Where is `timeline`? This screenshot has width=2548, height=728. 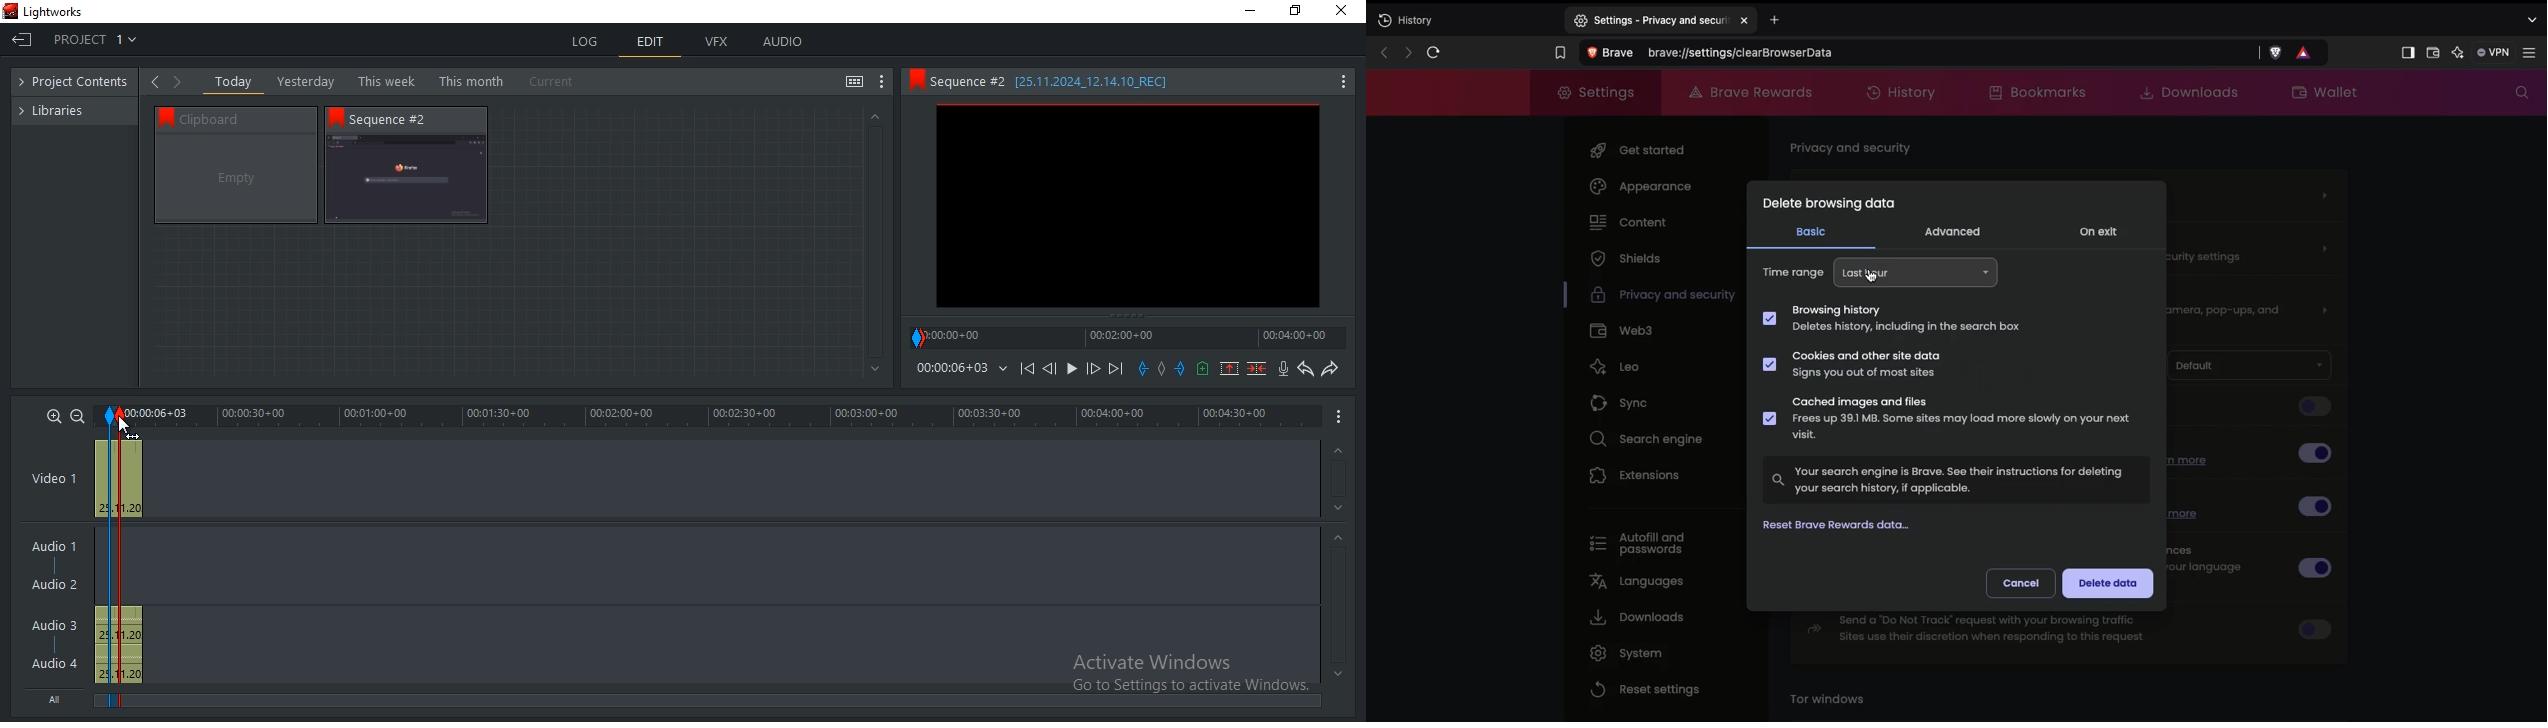
timeline is located at coordinates (1128, 337).